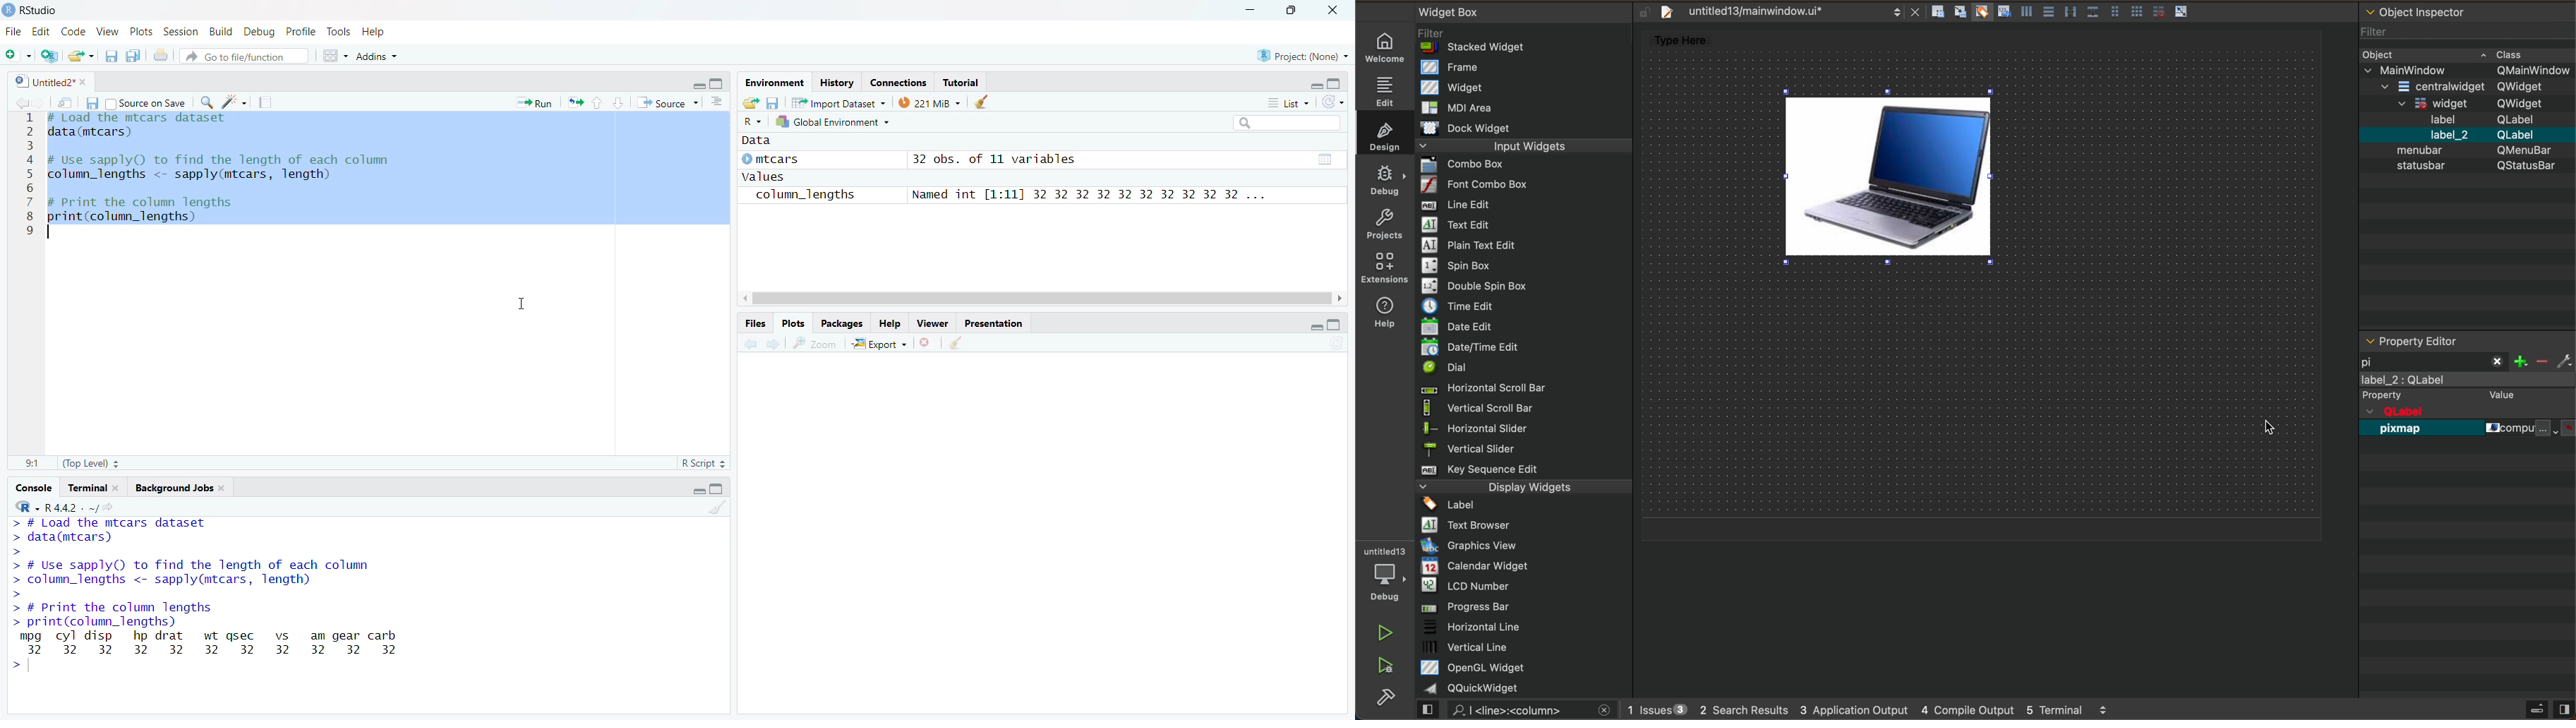  I want to click on Untitled2*, so click(49, 81).